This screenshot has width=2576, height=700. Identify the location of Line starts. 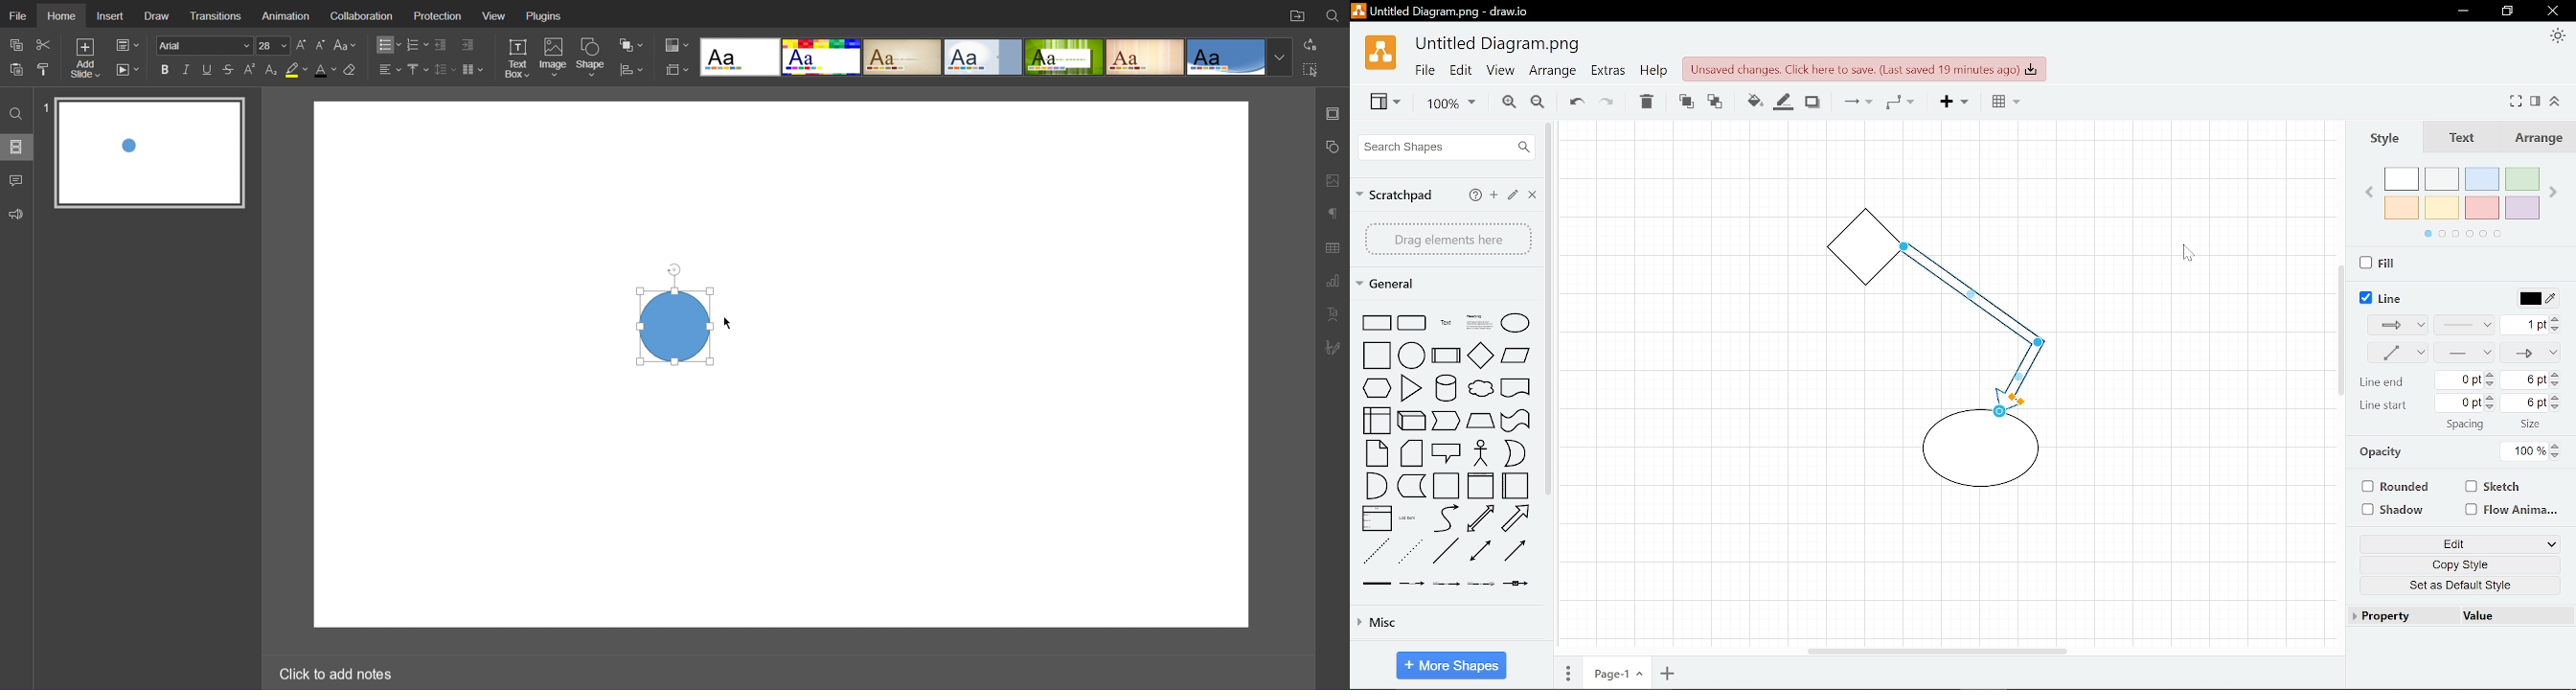
(2388, 407).